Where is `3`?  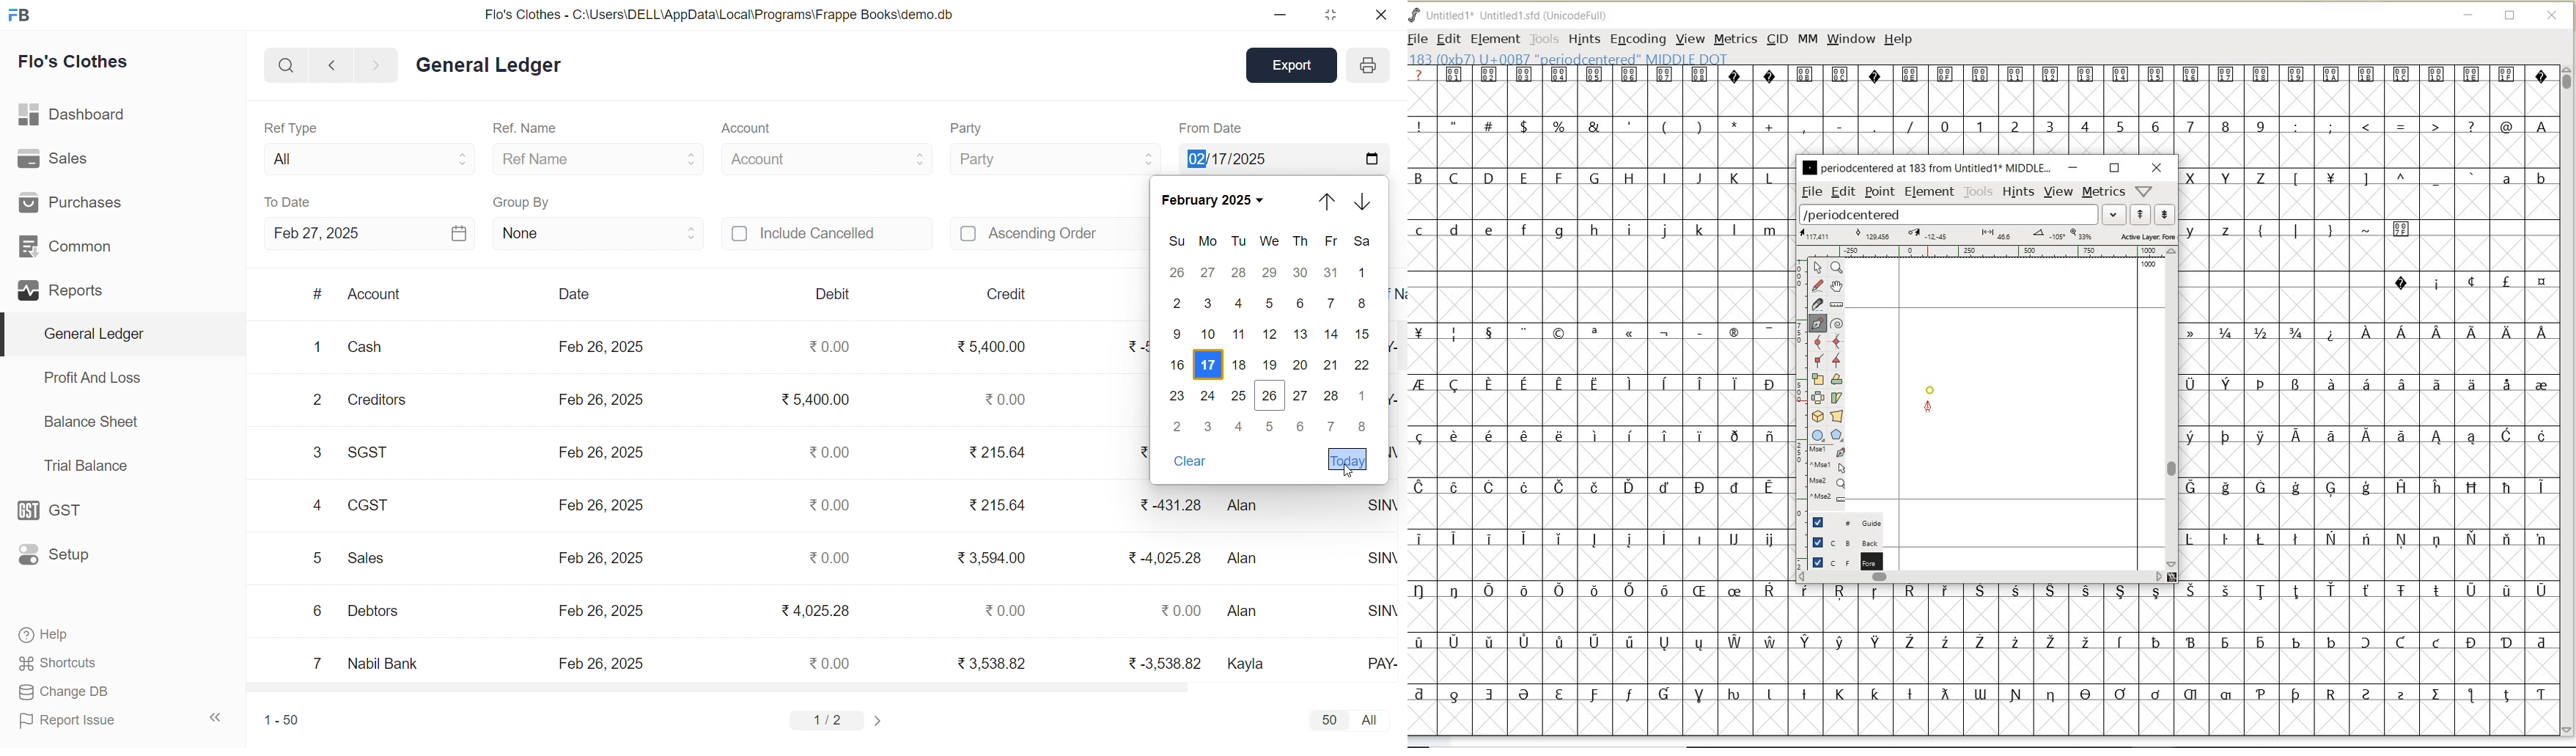
3 is located at coordinates (1210, 304).